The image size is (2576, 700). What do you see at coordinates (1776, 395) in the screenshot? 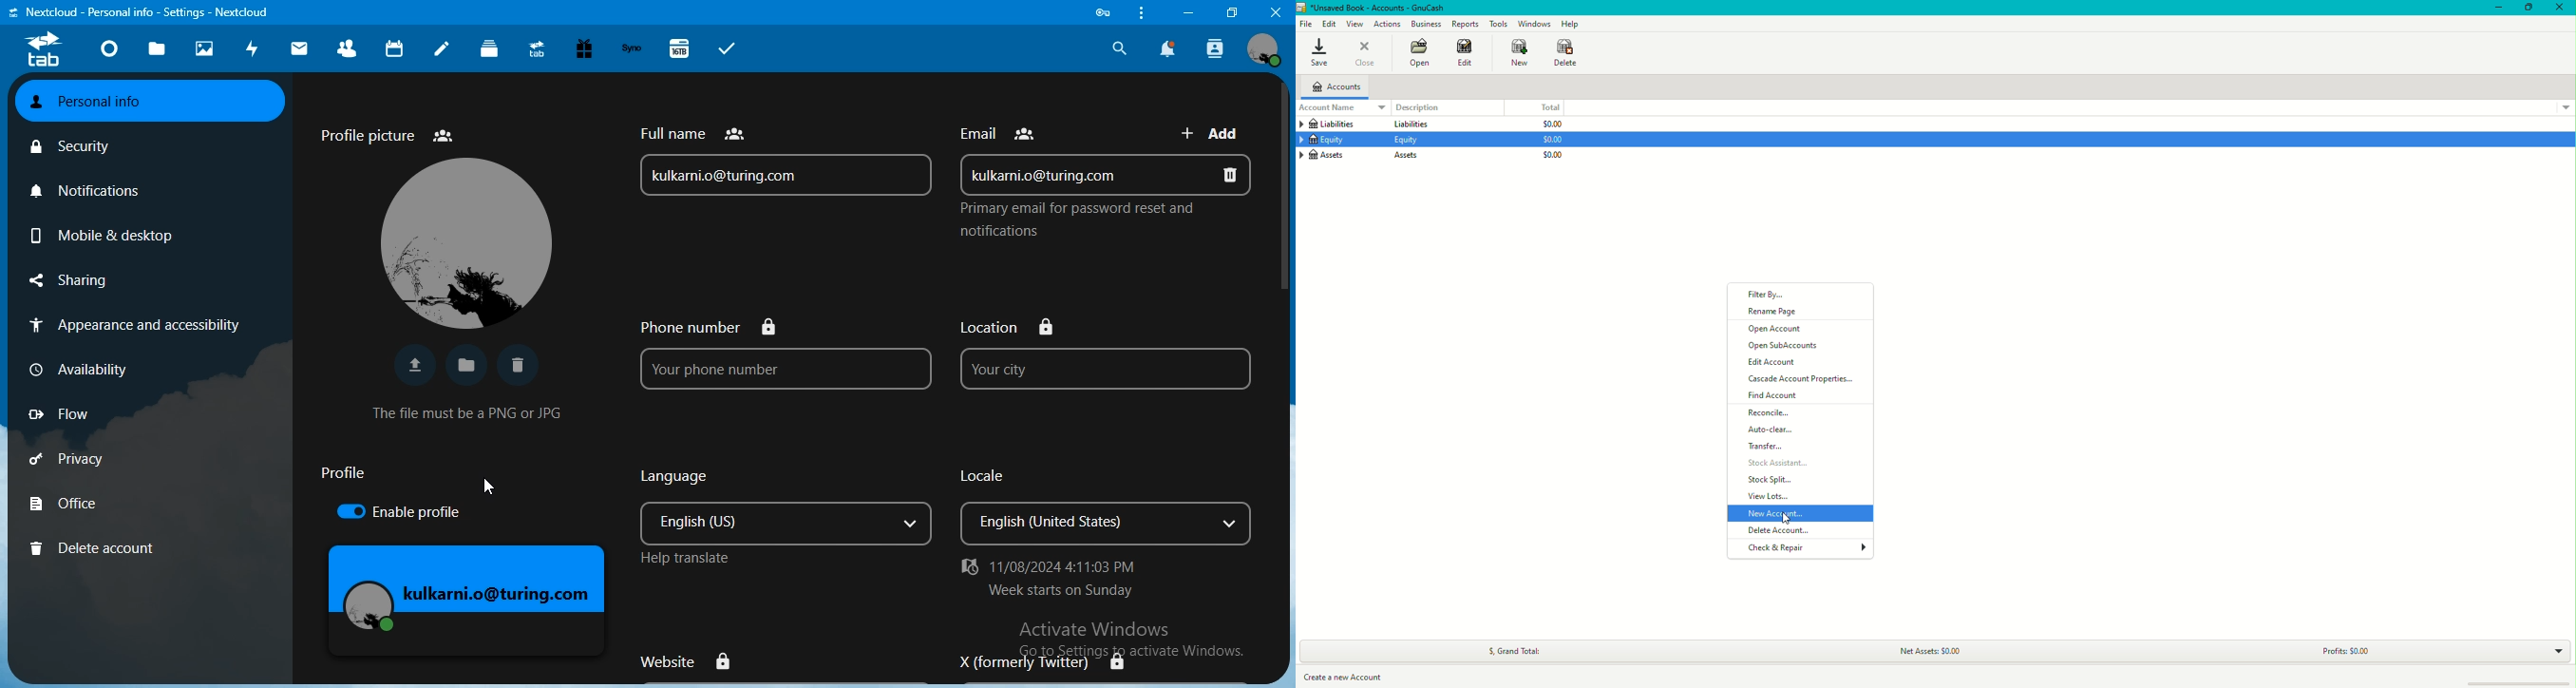
I see `Find Account` at bounding box center [1776, 395].